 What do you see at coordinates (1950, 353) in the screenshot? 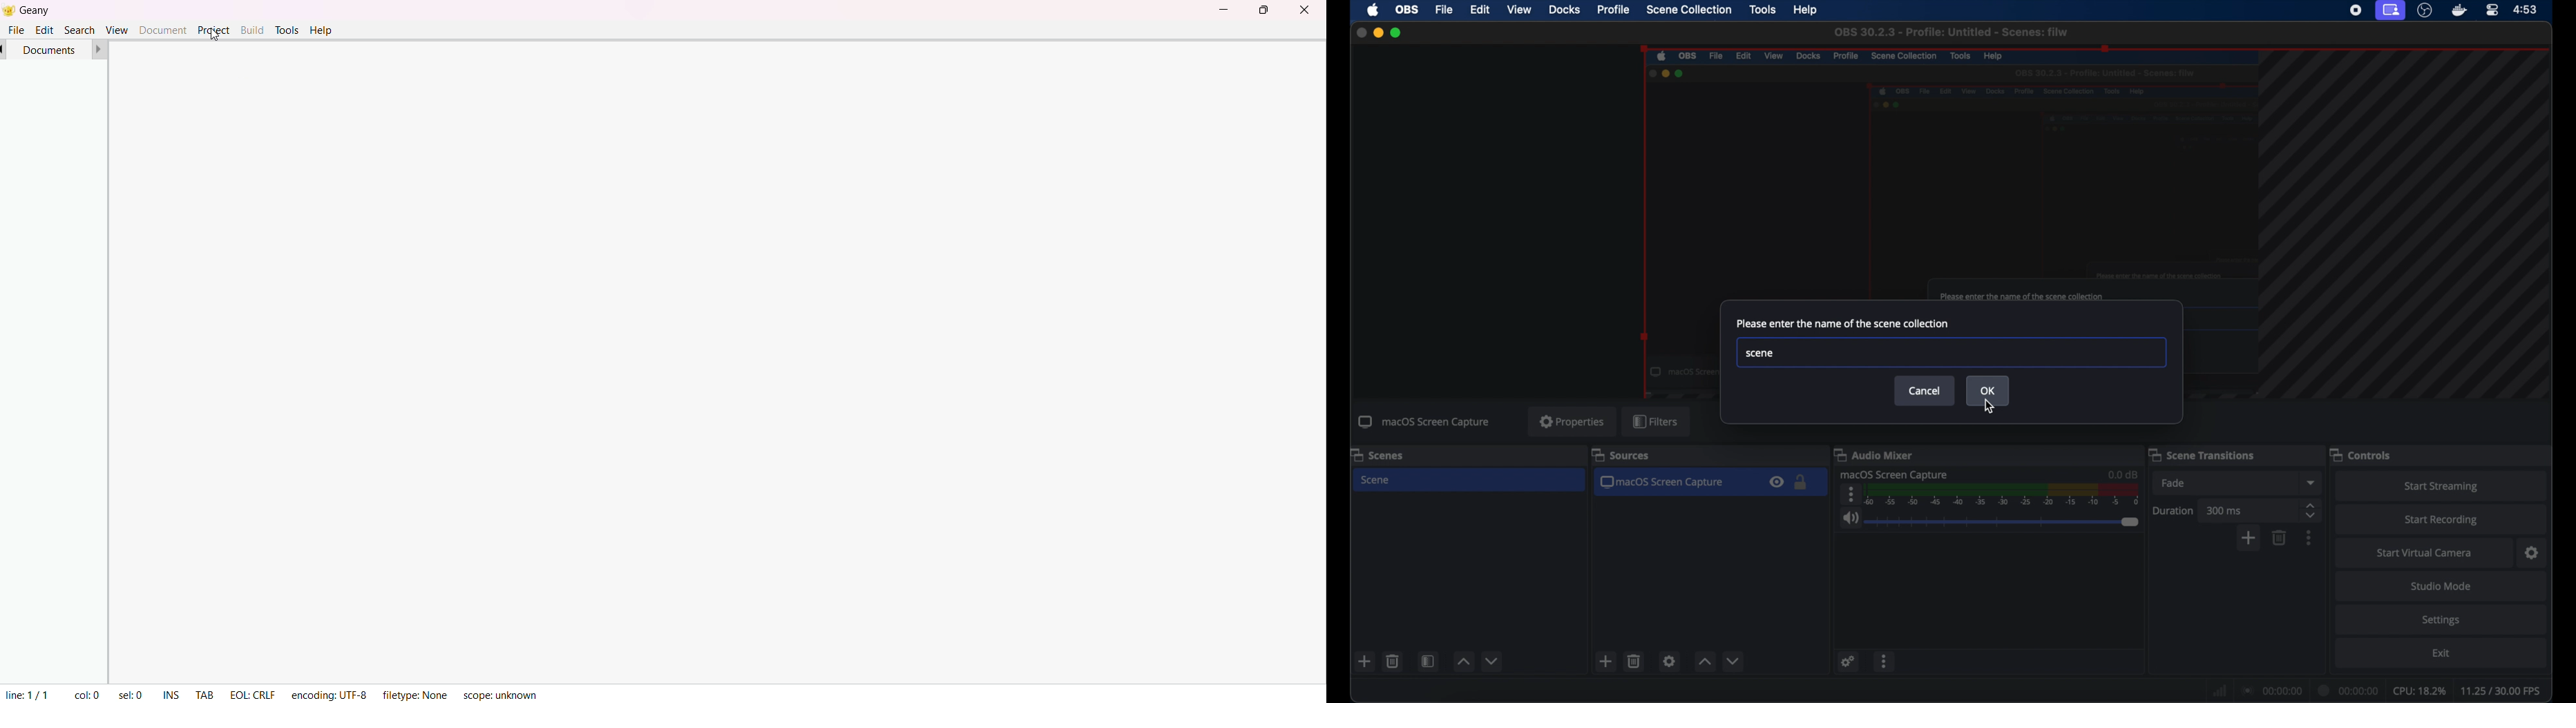
I see `scene` at bounding box center [1950, 353].